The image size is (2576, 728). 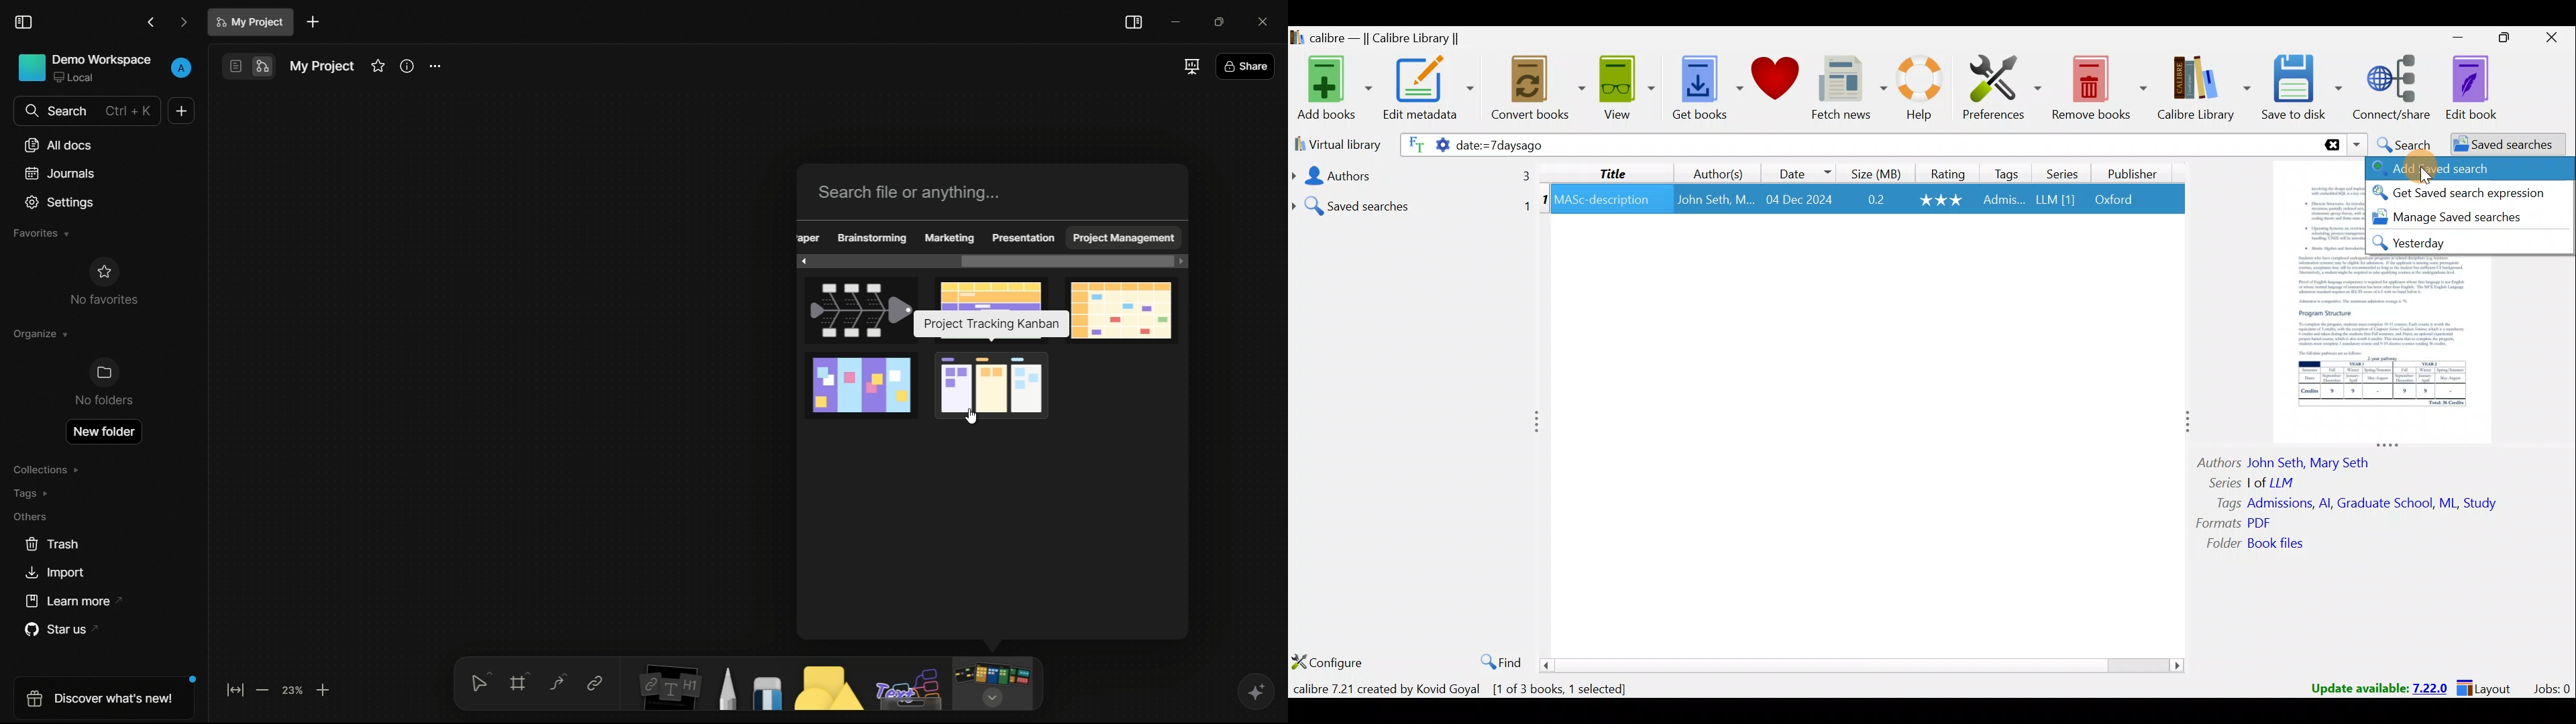 I want to click on date:=7daysago, so click(x=1623, y=146).